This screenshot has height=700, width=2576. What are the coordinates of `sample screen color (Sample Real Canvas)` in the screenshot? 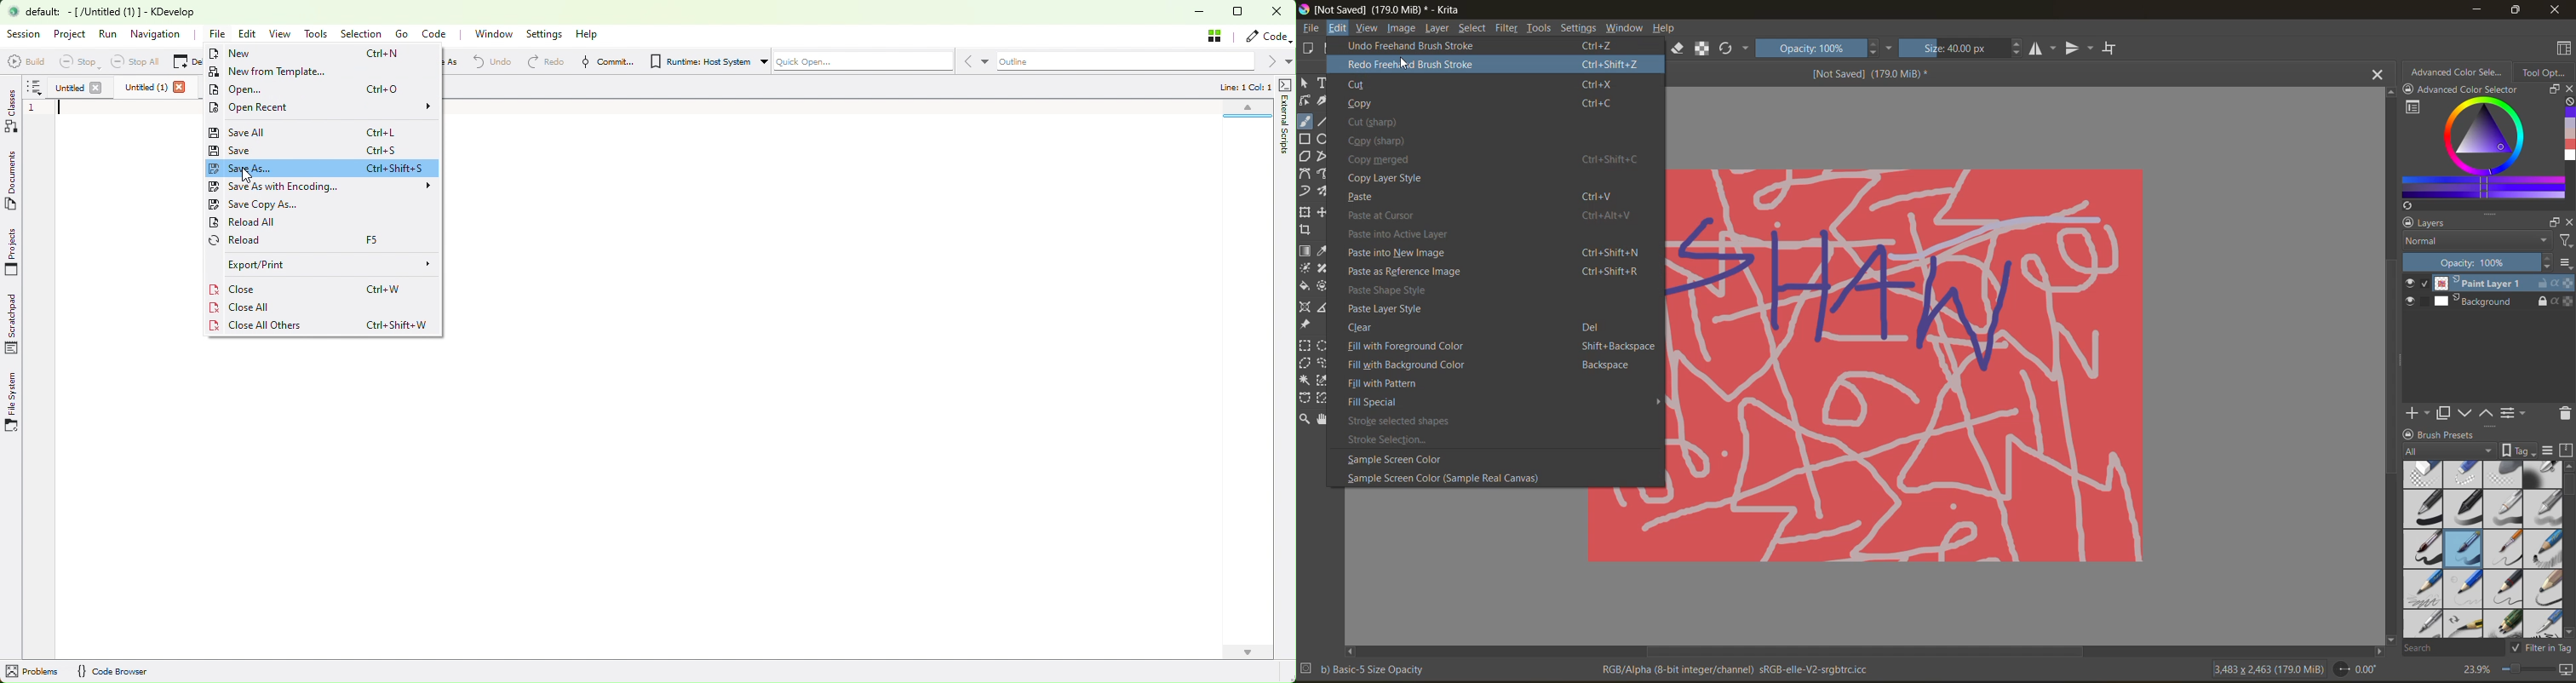 It's located at (1449, 479).